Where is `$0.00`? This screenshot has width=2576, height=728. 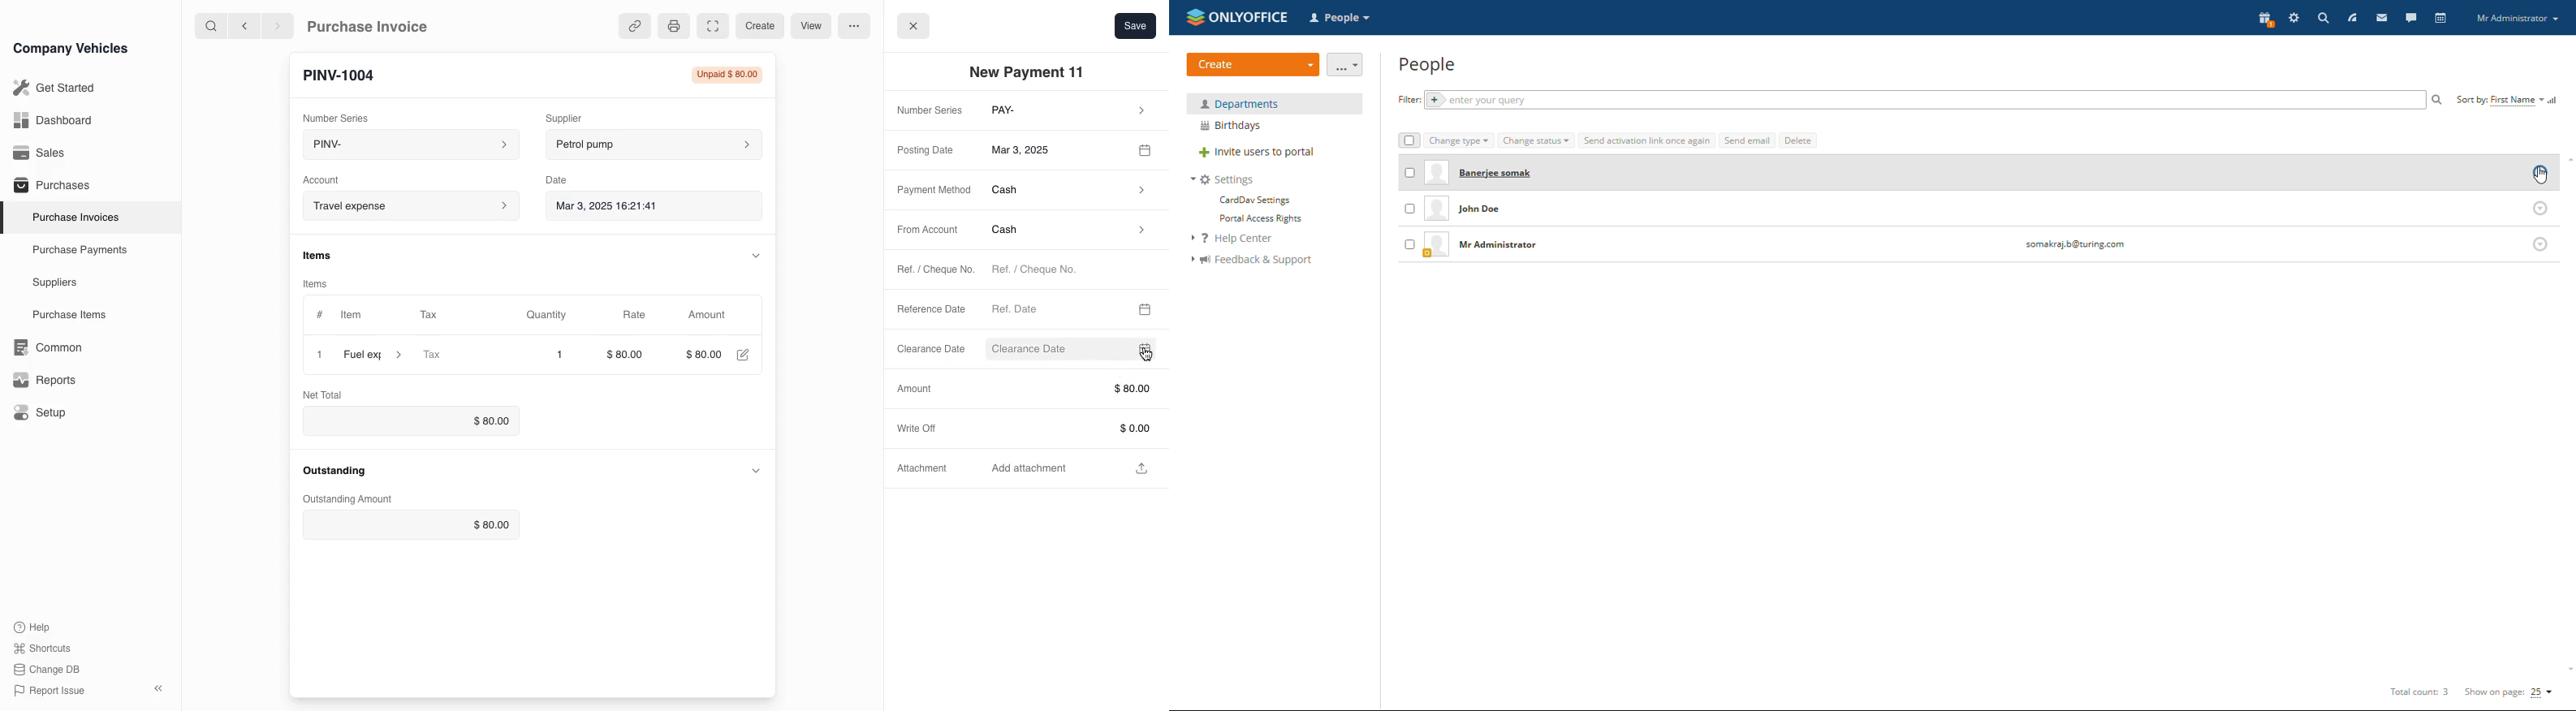 $0.00 is located at coordinates (406, 420).